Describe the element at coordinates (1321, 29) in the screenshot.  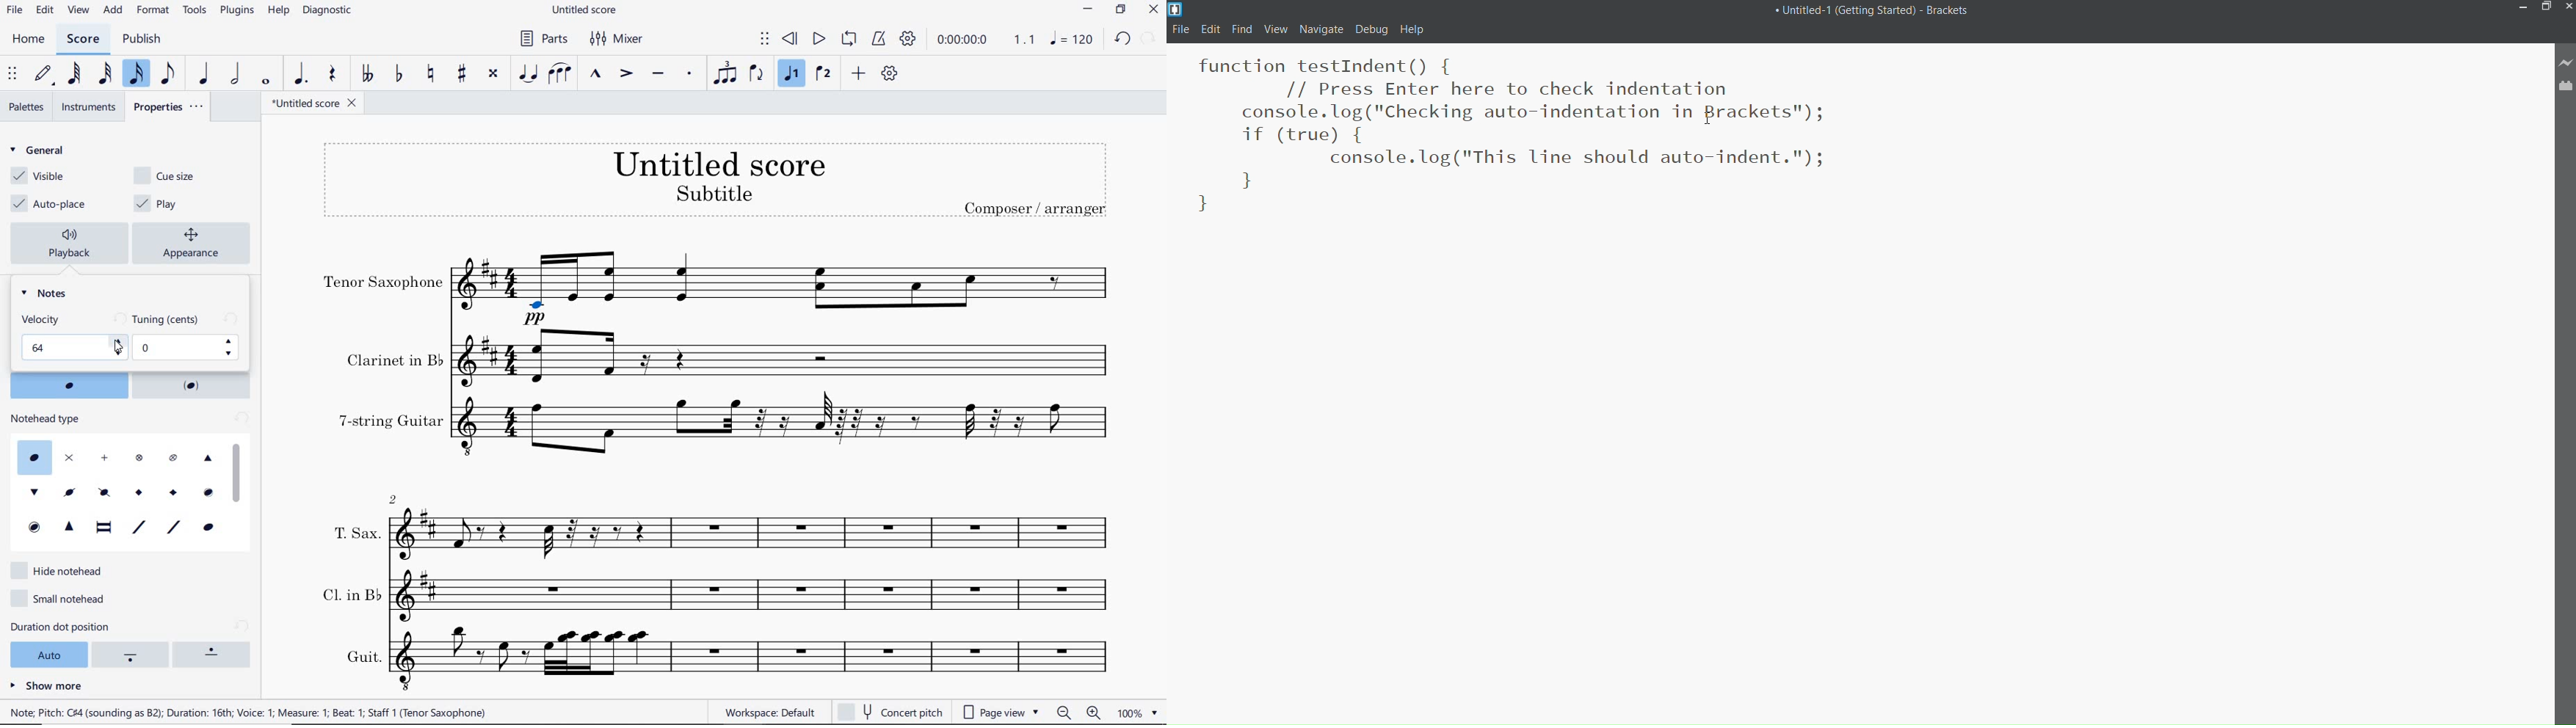
I see `navigate` at that location.